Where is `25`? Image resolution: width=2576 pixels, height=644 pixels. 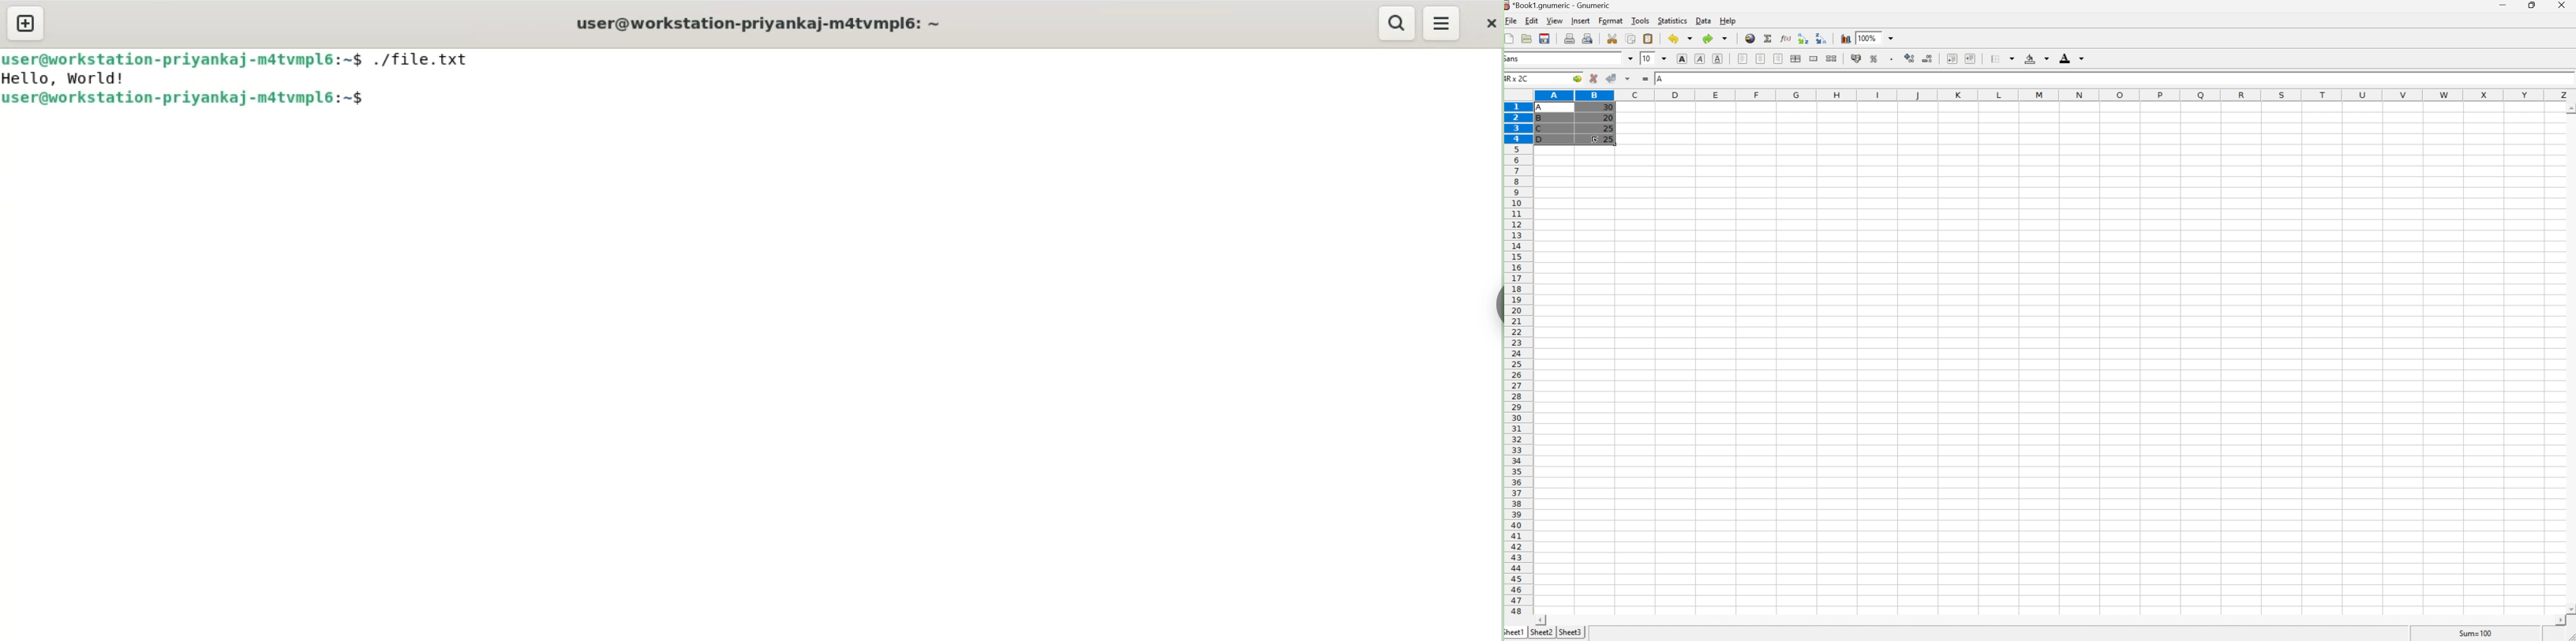 25 is located at coordinates (1607, 128).